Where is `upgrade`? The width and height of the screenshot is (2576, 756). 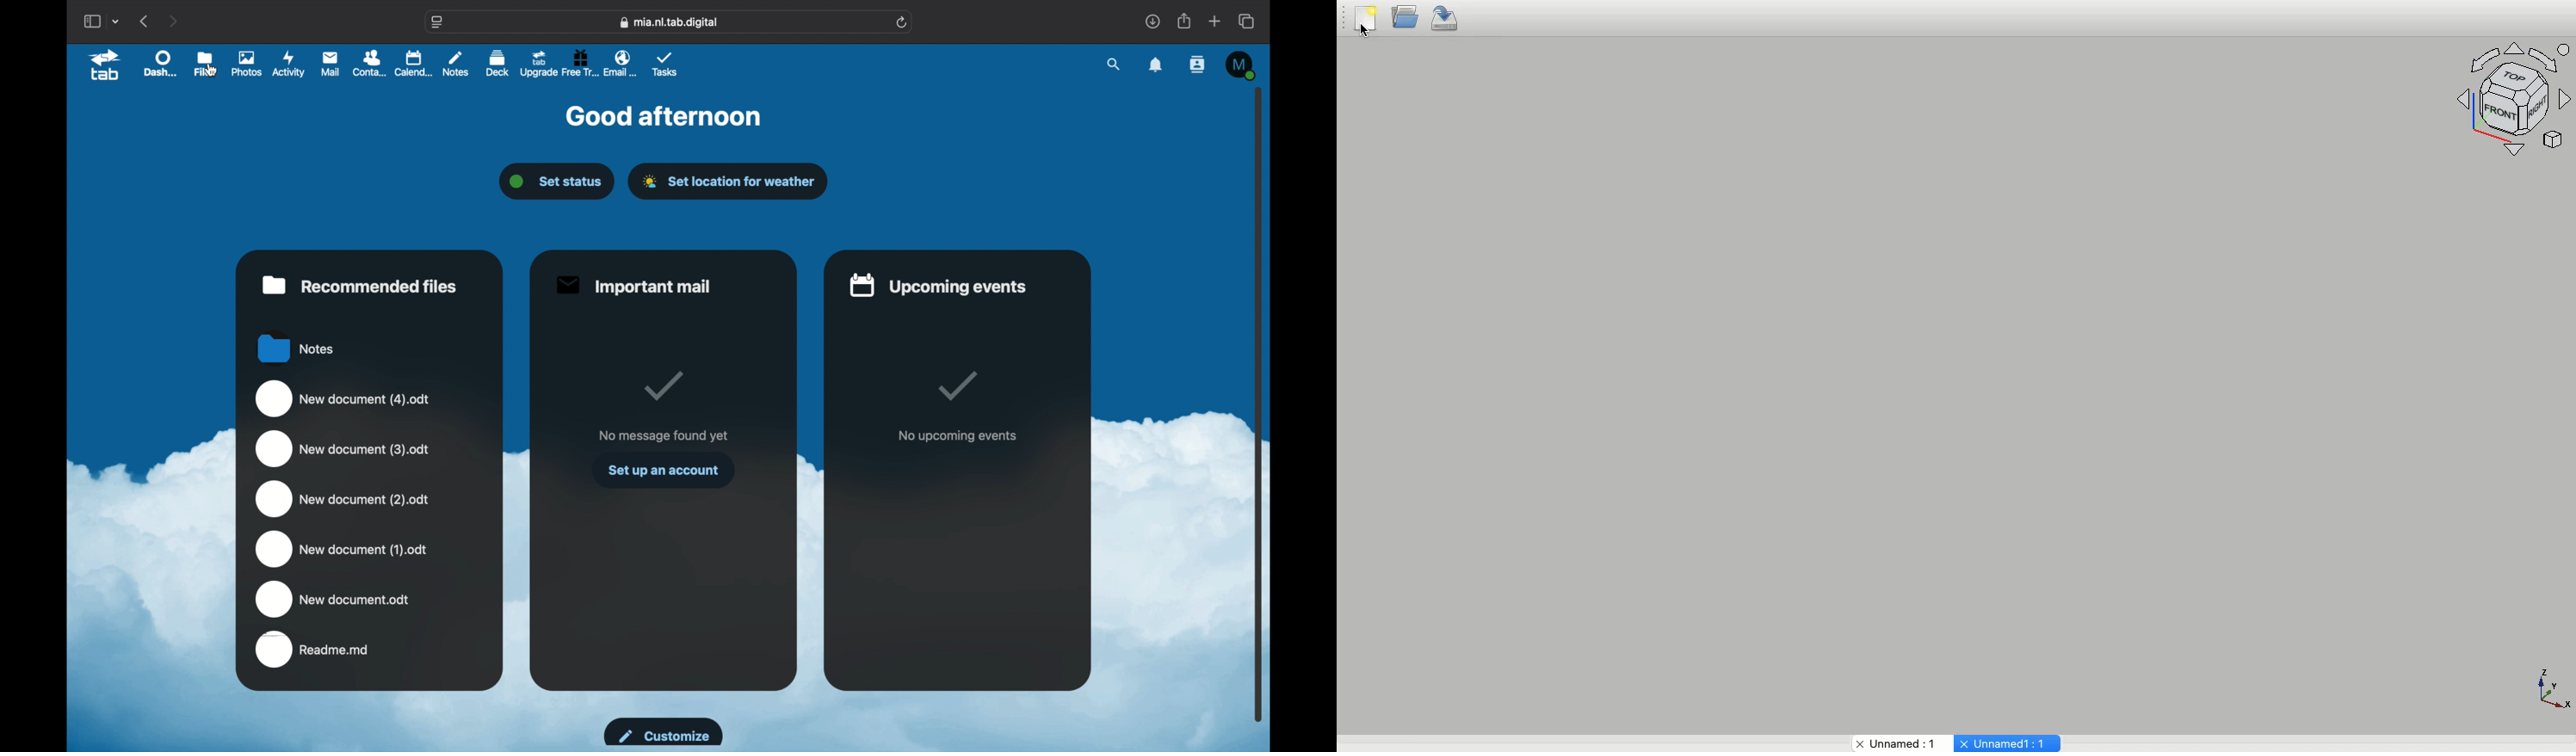
upgrade is located at coordinates (538, 63).